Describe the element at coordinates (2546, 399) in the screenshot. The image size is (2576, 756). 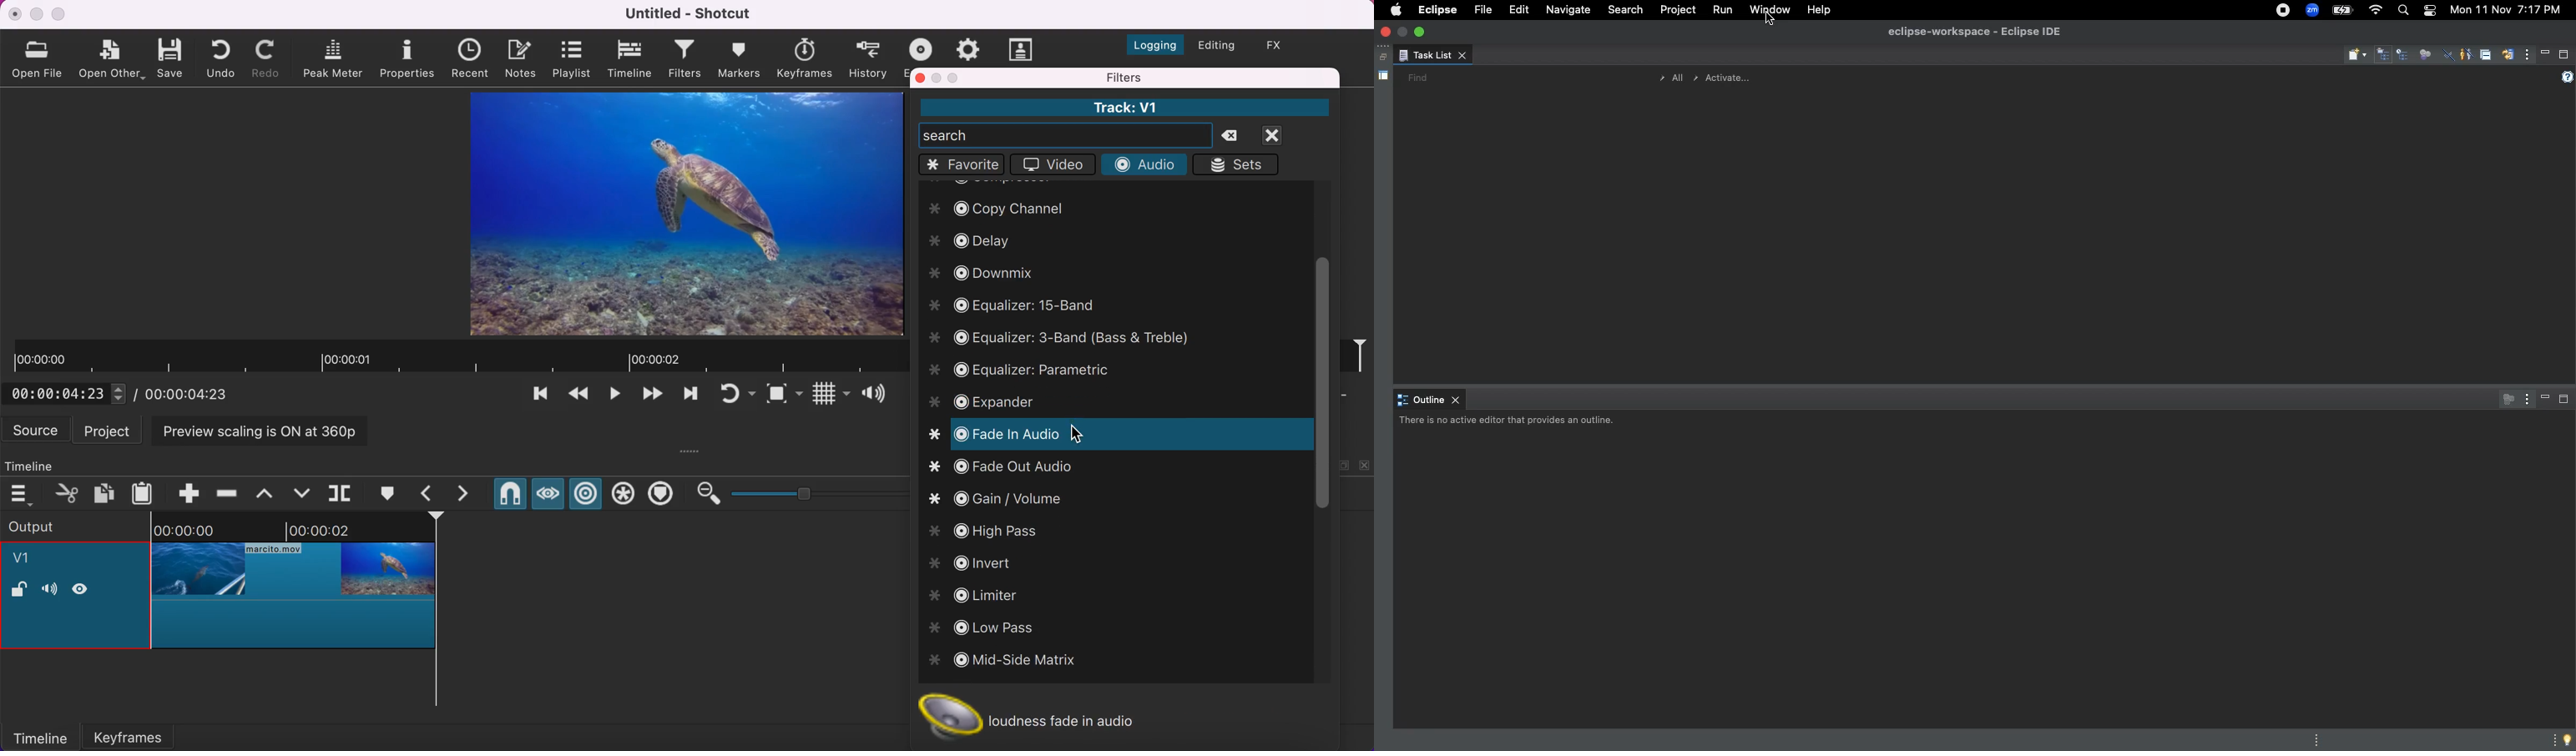
I see `Minimize` at that location.